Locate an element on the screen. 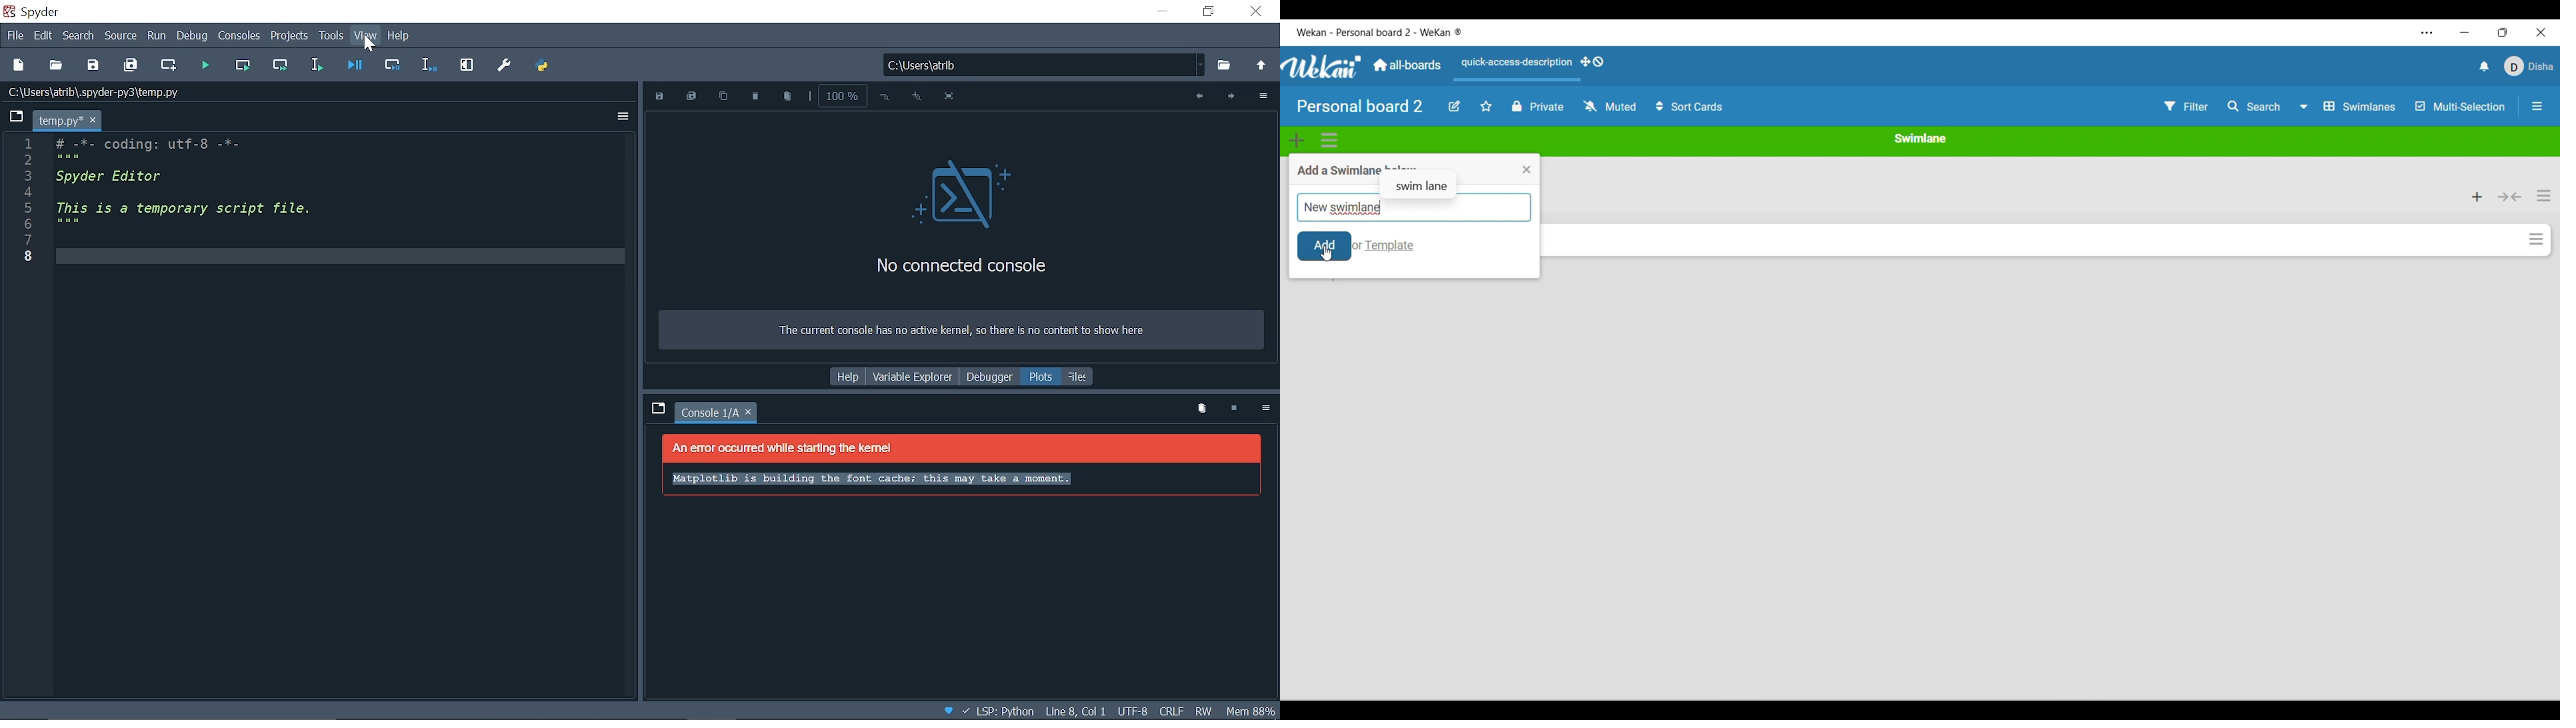 Image resolution: width=2576 pixels, height=728 pixels. Current account is located at coordinates (2529, 66).